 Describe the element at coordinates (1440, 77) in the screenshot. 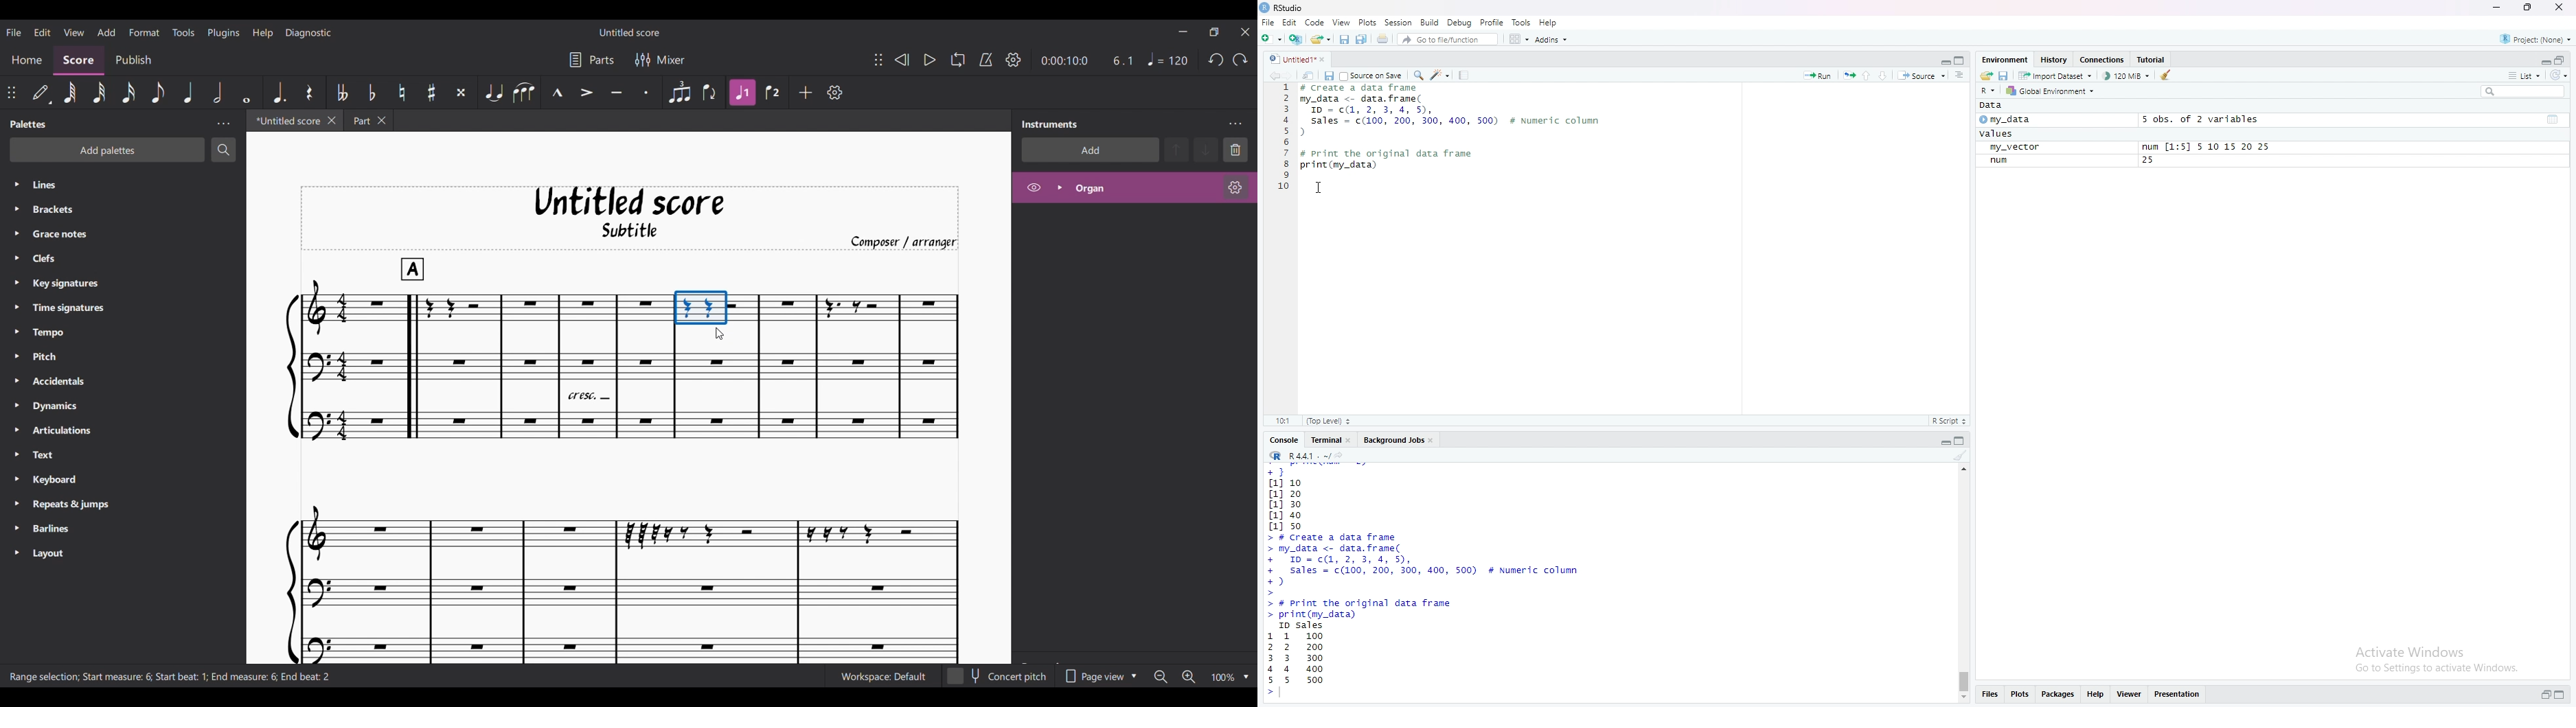

I see `code tools` at that location.